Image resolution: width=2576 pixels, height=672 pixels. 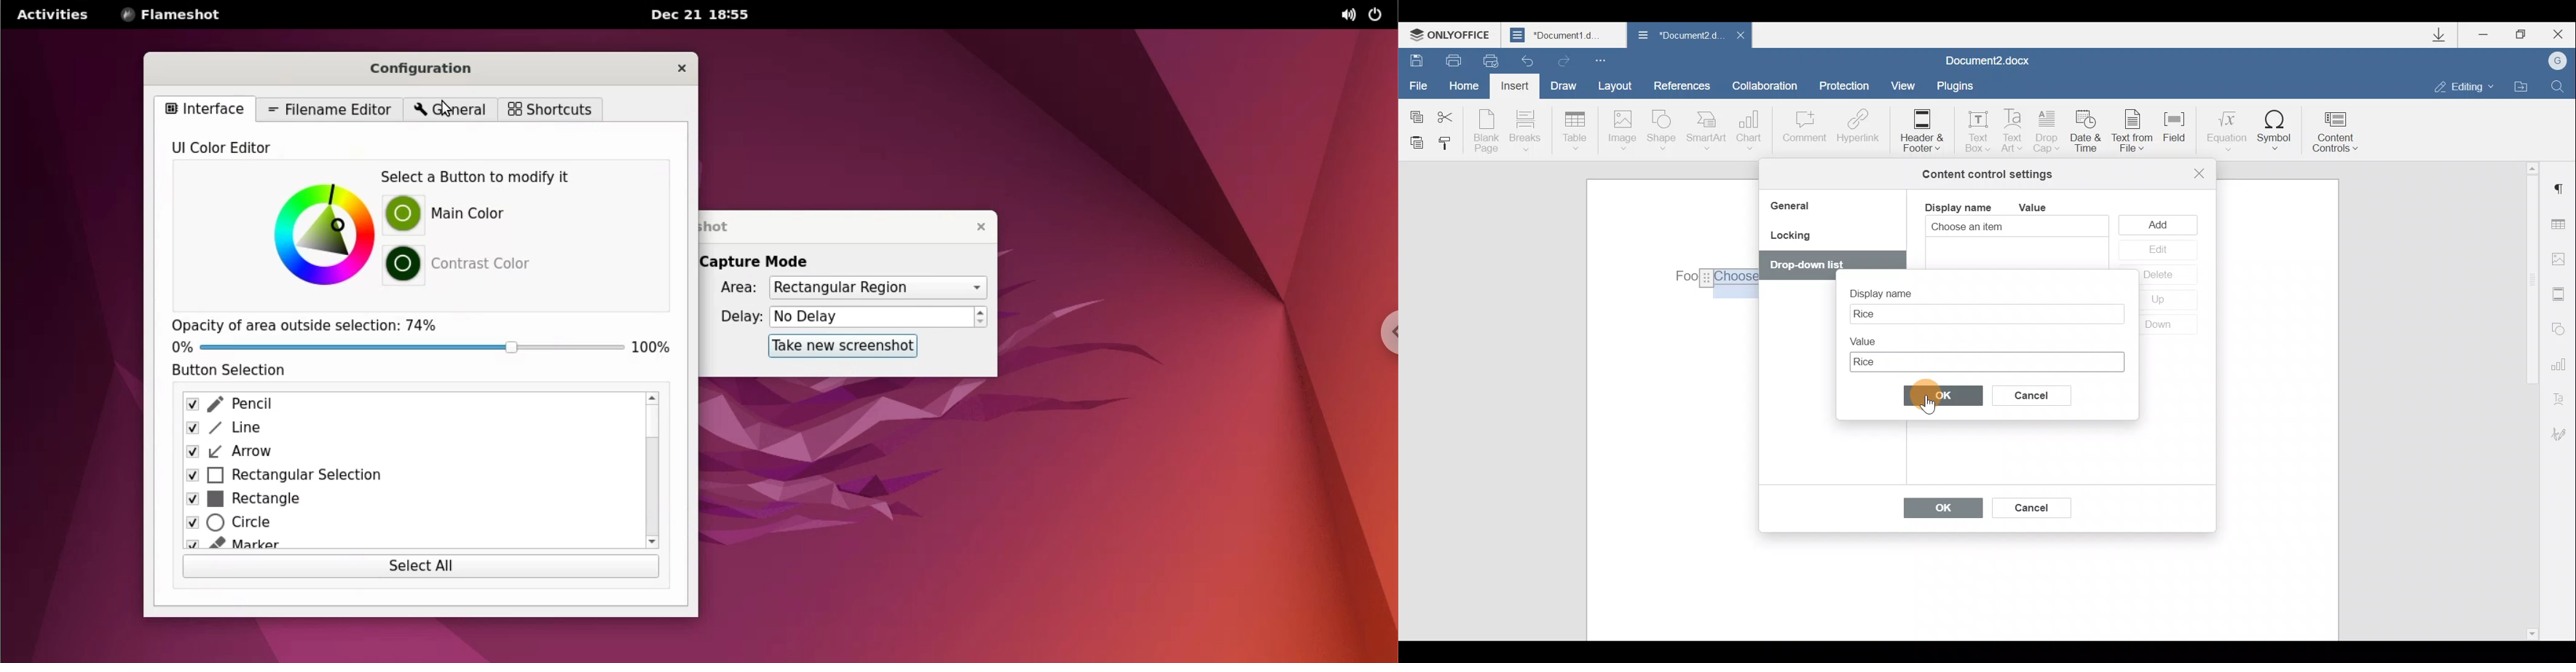 I want to click on main color, so click(x=478, y=215).